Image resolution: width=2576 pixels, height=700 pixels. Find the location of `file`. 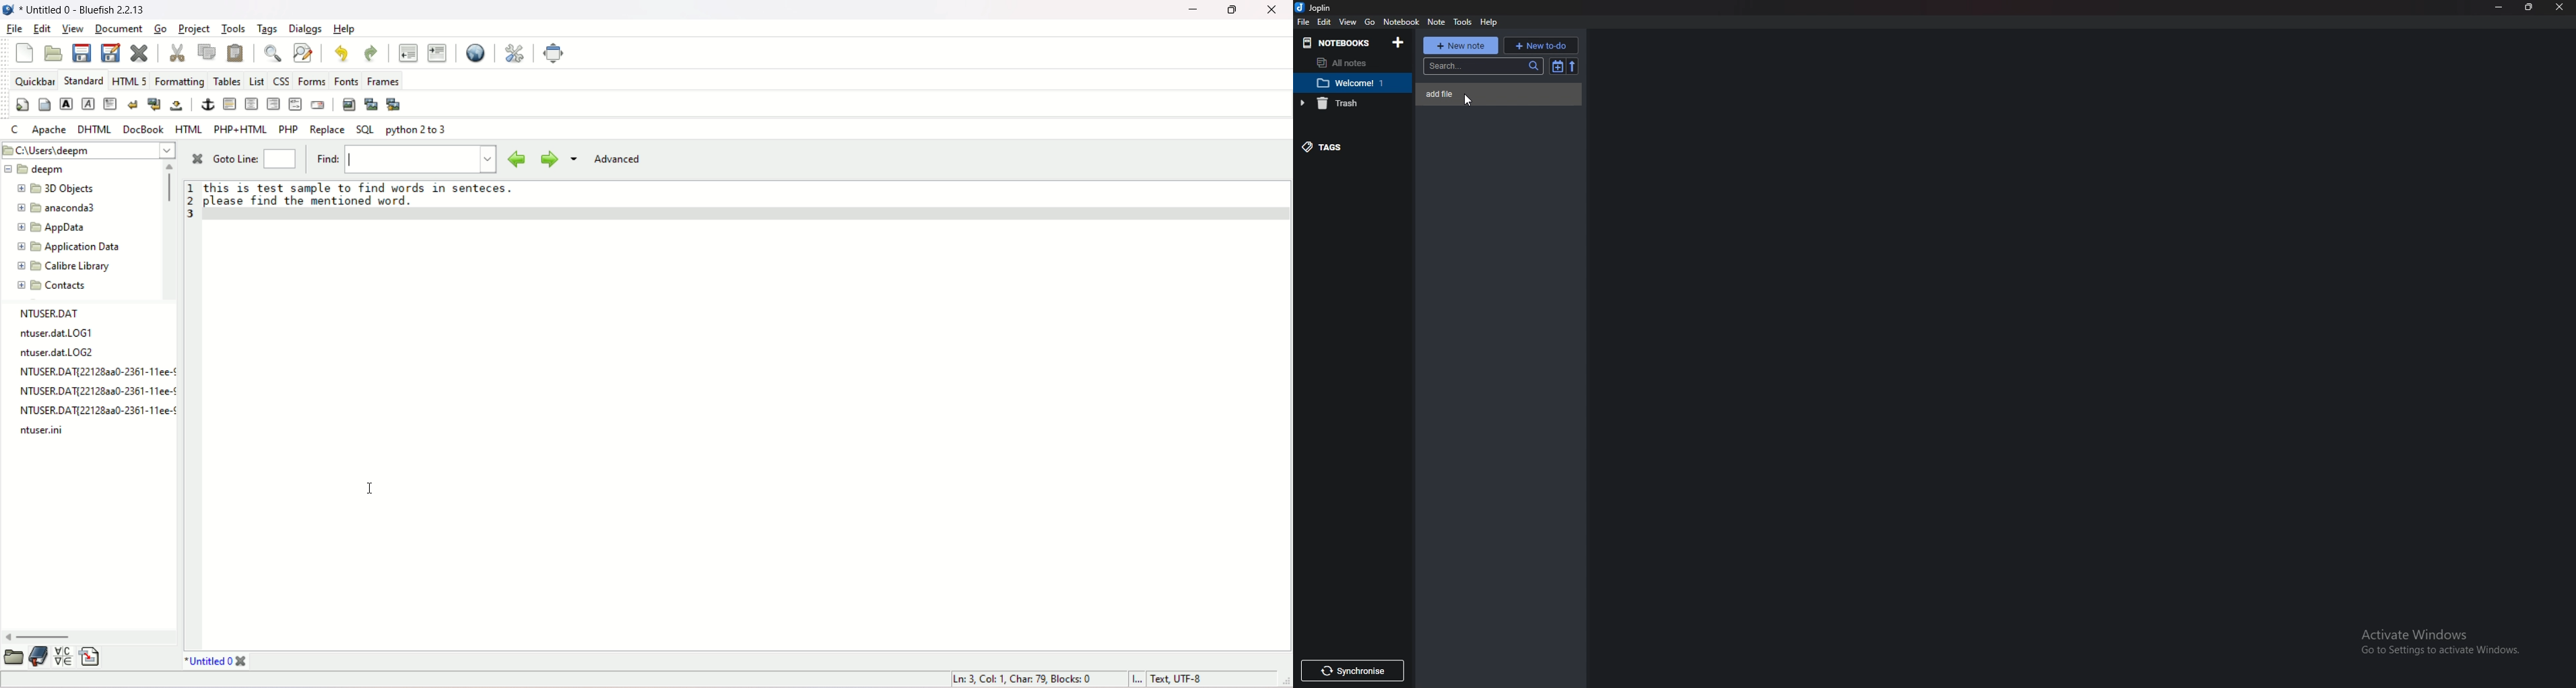

file is located at coordinates (1305, 23).